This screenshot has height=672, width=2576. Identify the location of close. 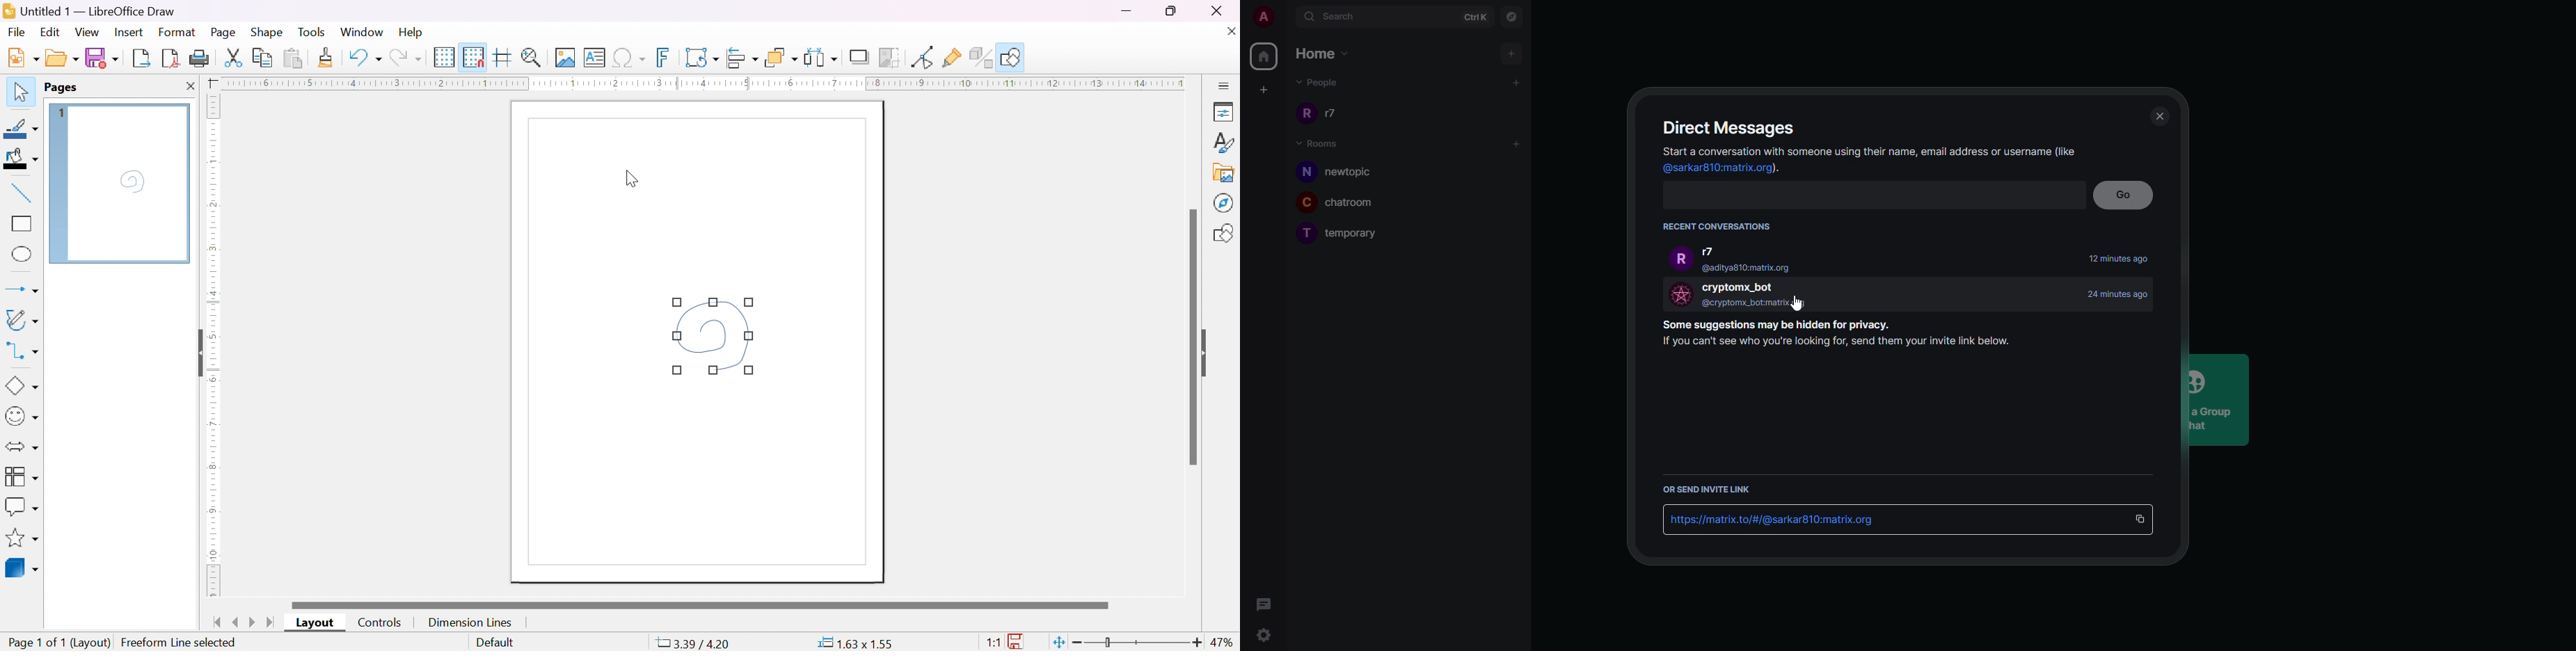
(191, 85).